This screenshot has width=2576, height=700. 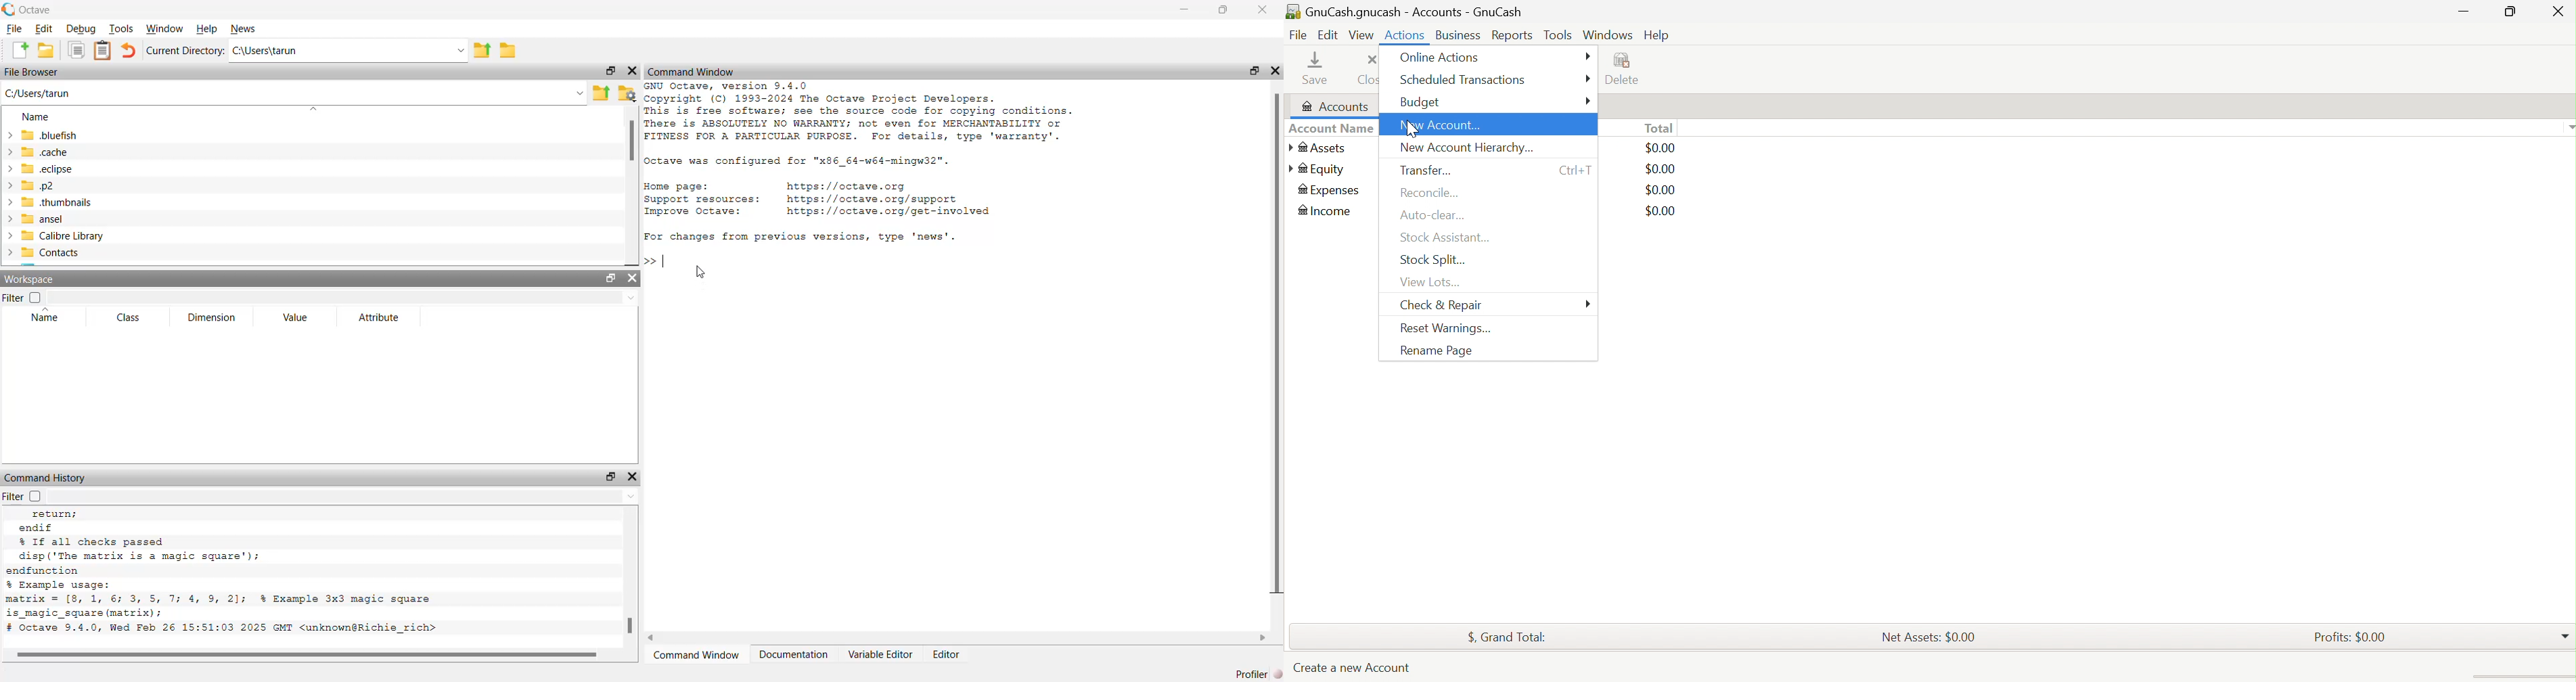 I want to click on Octave, so click(x=36, y=10).